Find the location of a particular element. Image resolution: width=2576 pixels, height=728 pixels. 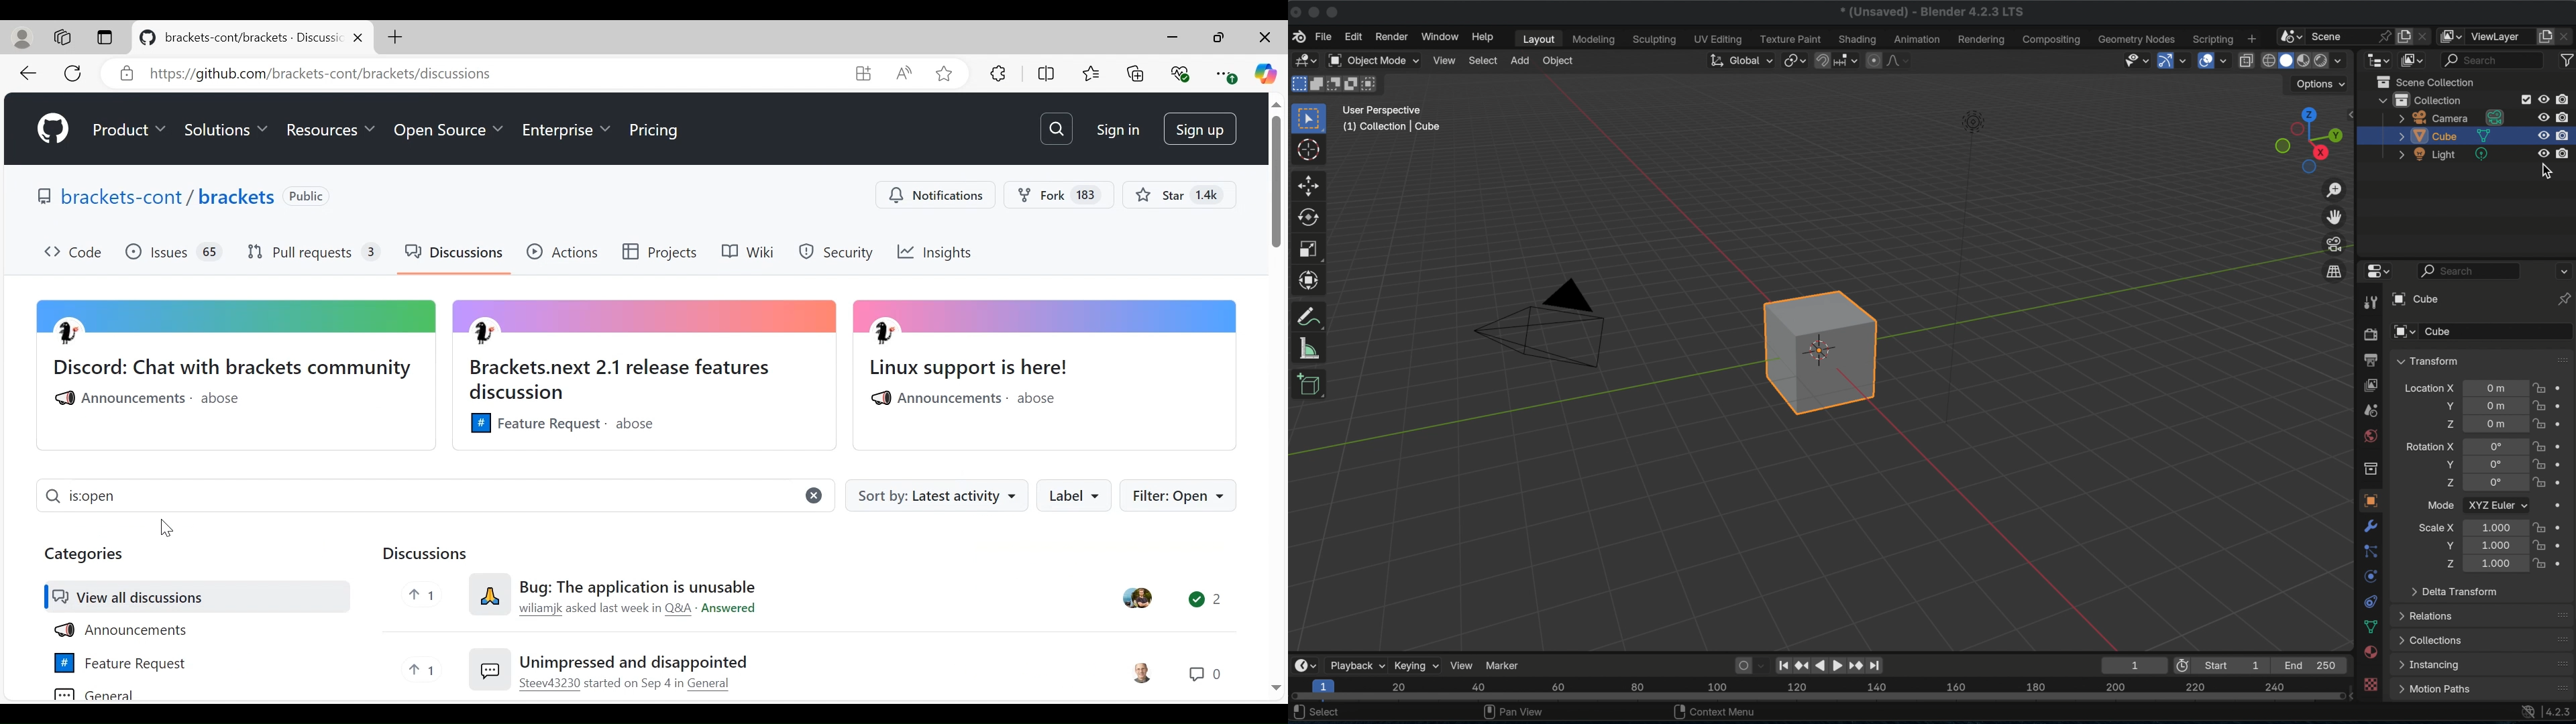

Fork is located at coordinates (1058, 196).